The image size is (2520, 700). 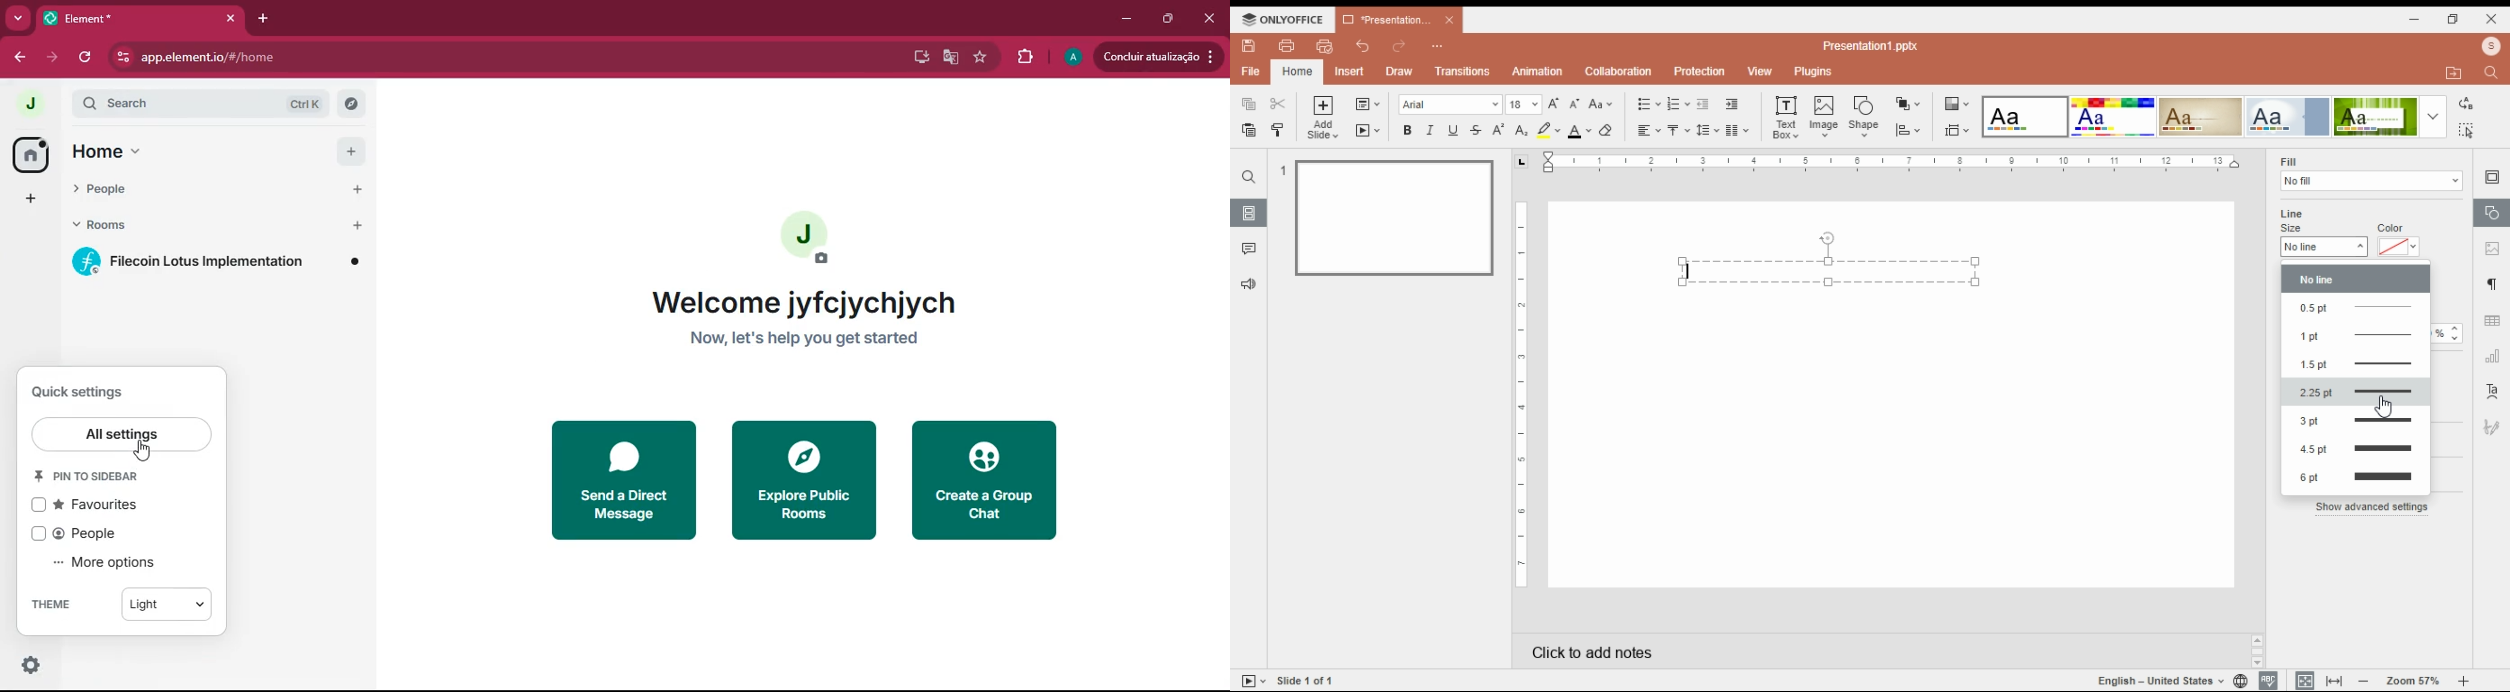 What do you see at coordinates (2258, 641) in the screenshot?
I see `scroll up` at bounding box center [2258, 641].